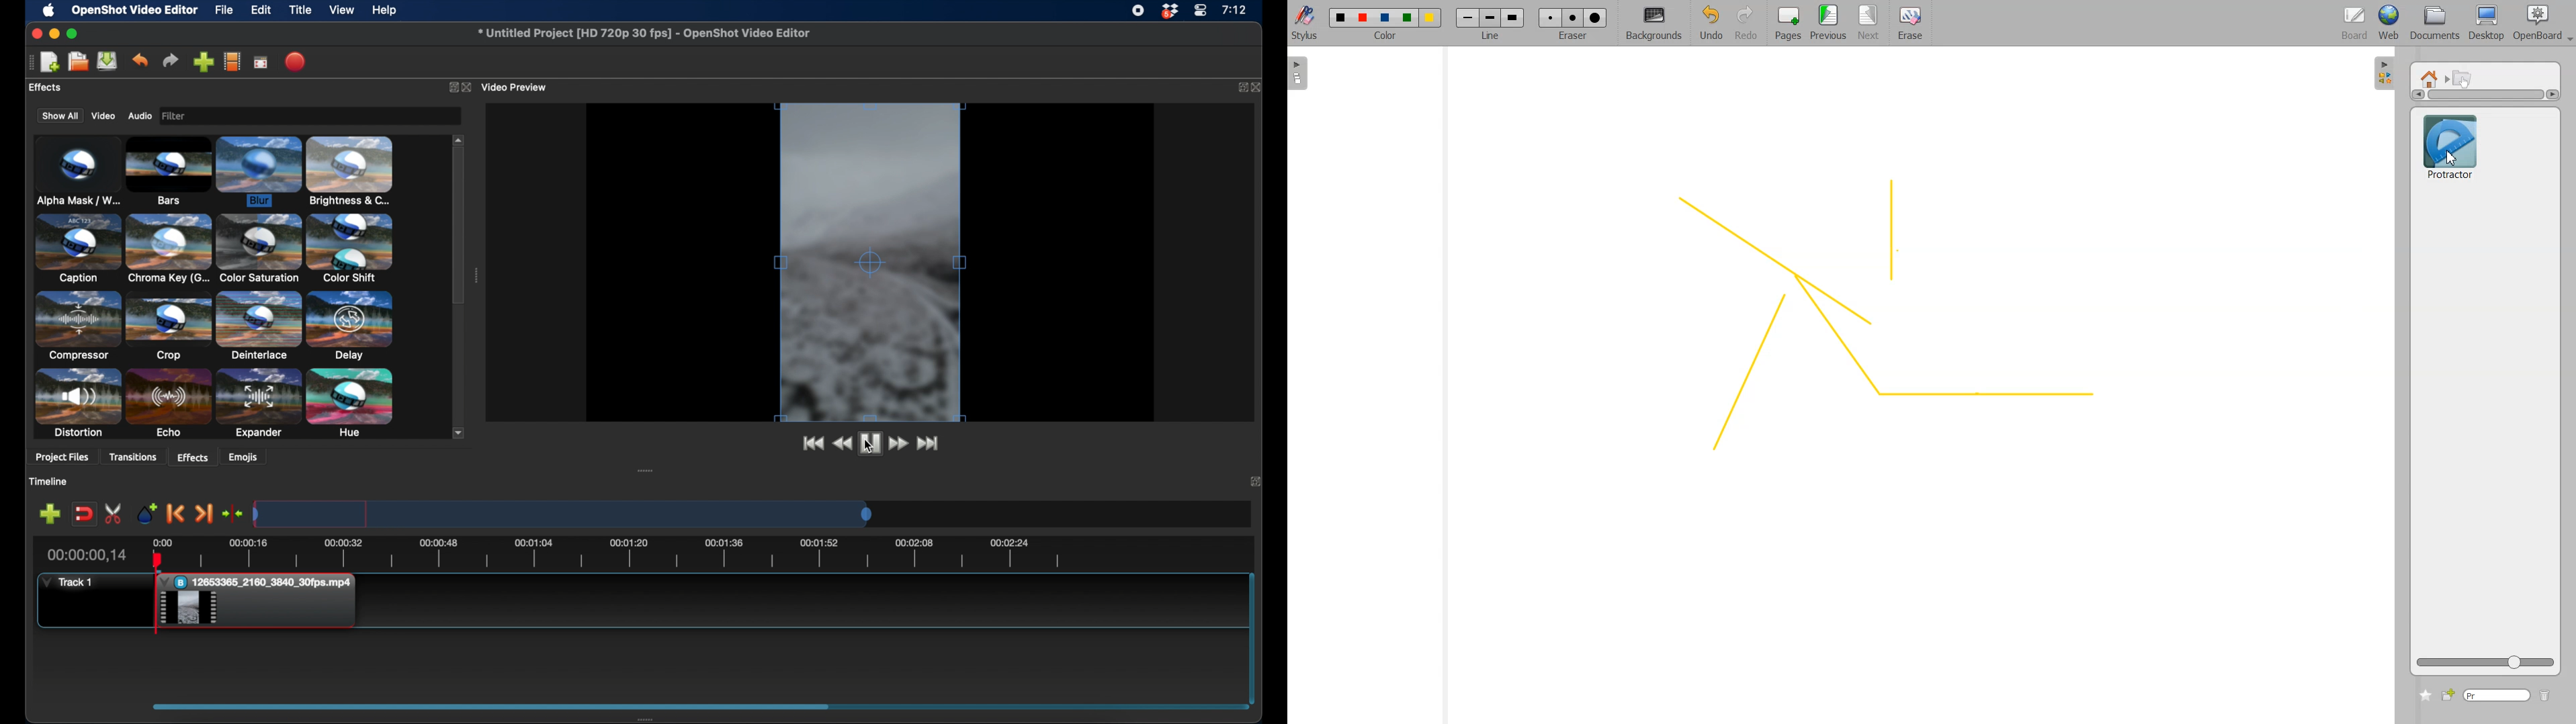  What do you see at coordinates (962, 253) in the screenshot?
I see `resize handle` at bounding box center [962, 253].